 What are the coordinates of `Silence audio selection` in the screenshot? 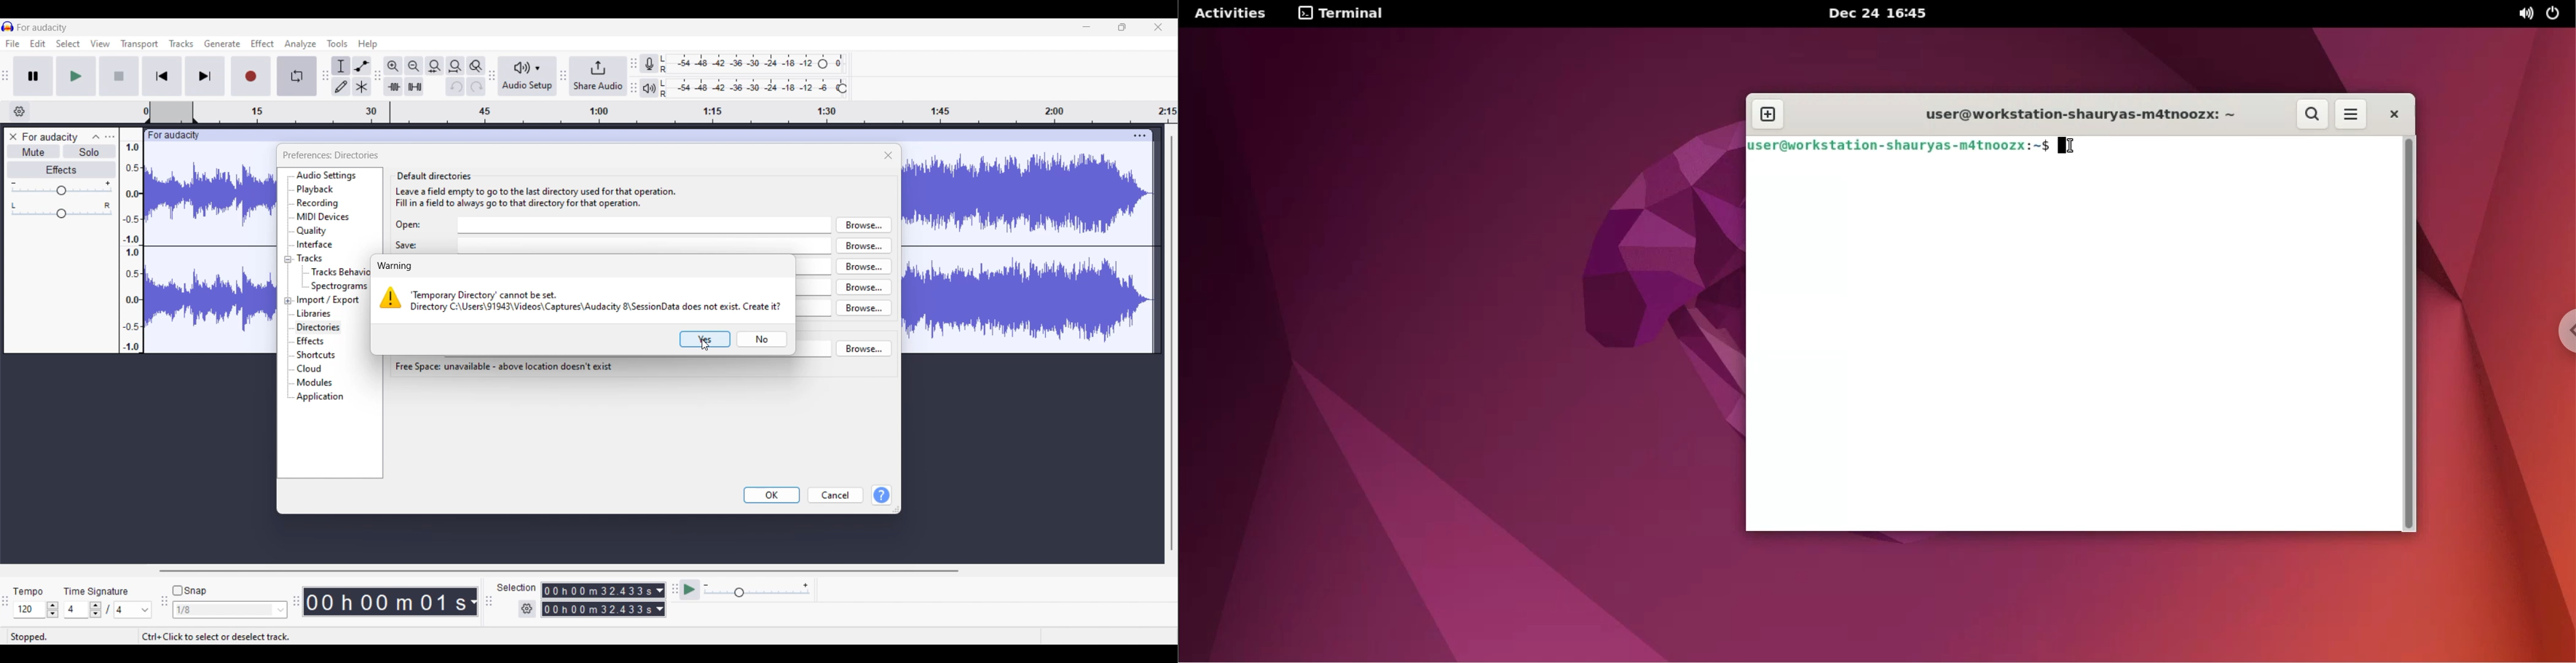 It's located at (414, 87).